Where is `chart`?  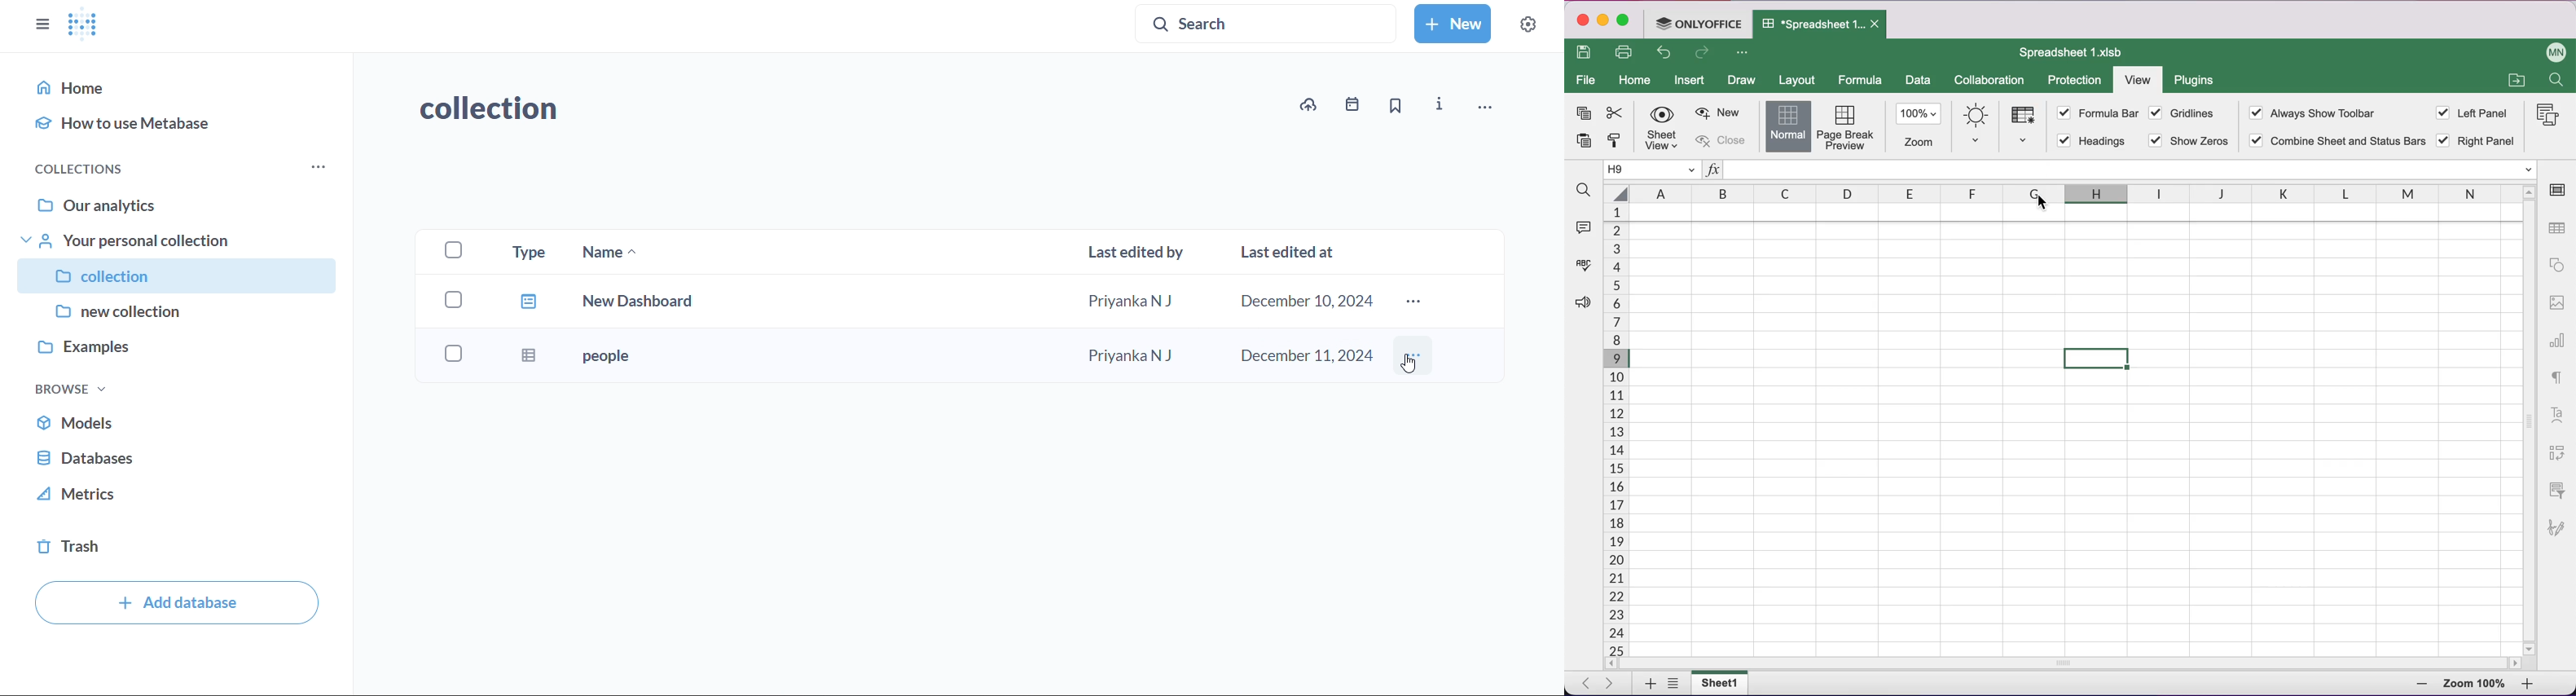
chart is located at coordinates (1979, 125).